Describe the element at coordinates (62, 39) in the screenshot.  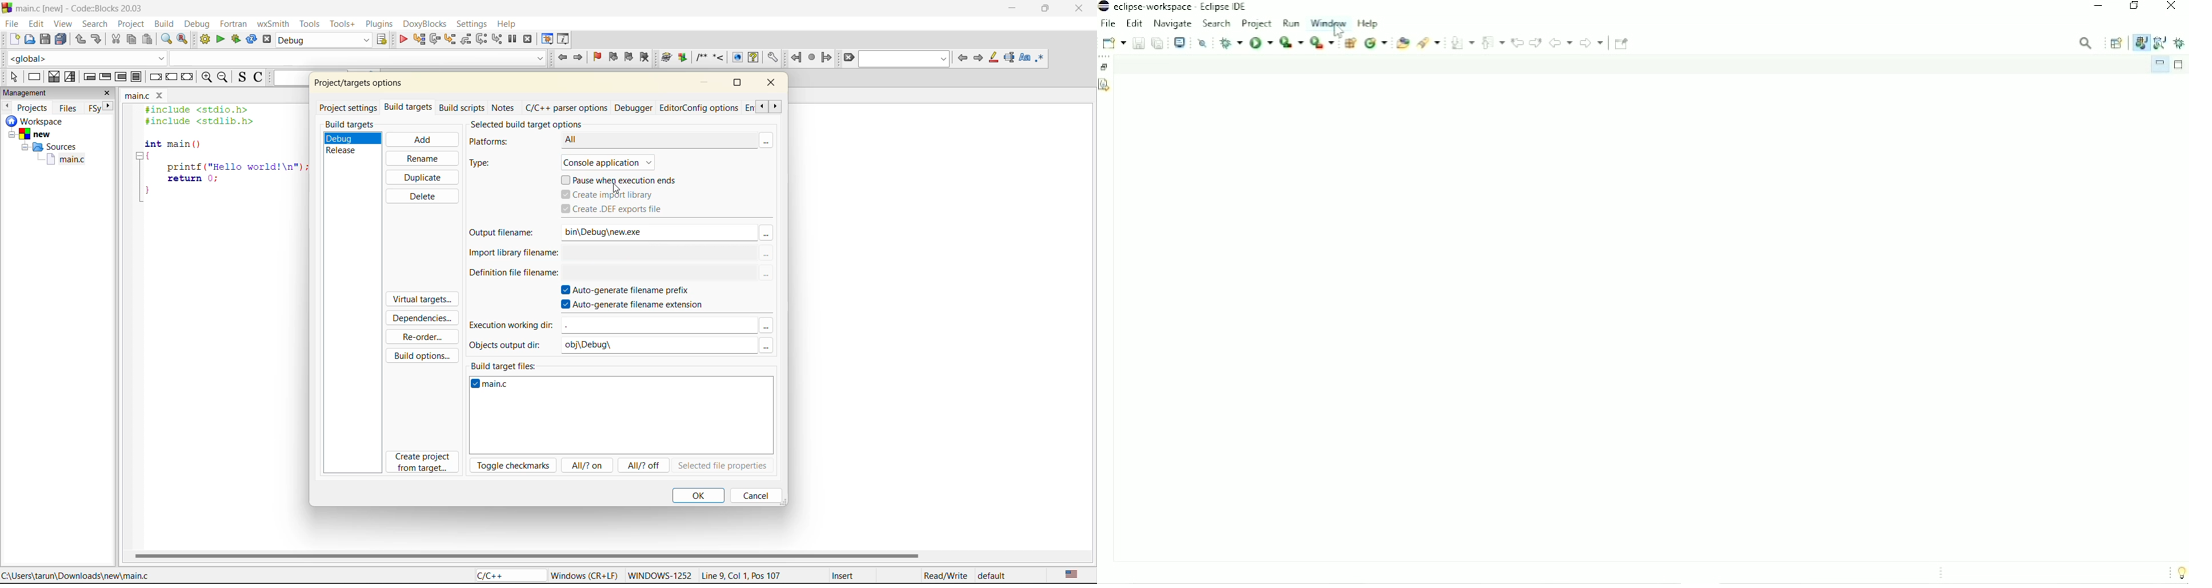
I see `save everything` at that location.